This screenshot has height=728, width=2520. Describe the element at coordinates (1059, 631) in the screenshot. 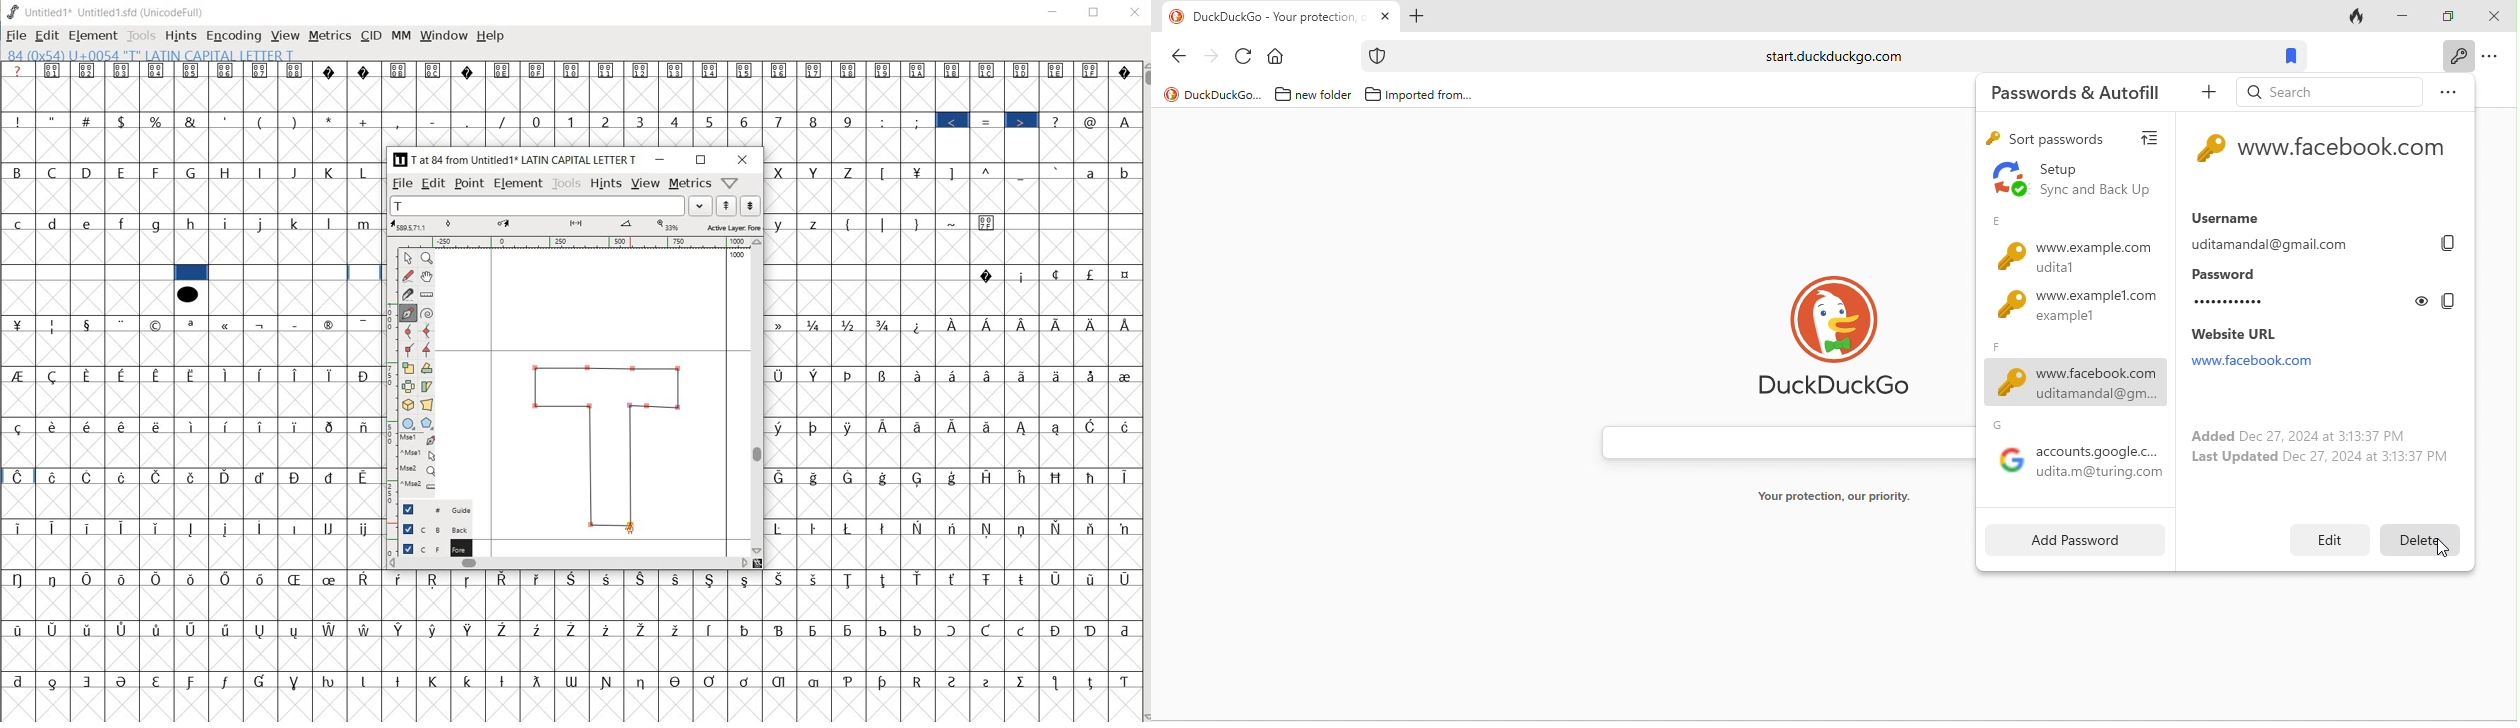

I see `Symbol` at that location.